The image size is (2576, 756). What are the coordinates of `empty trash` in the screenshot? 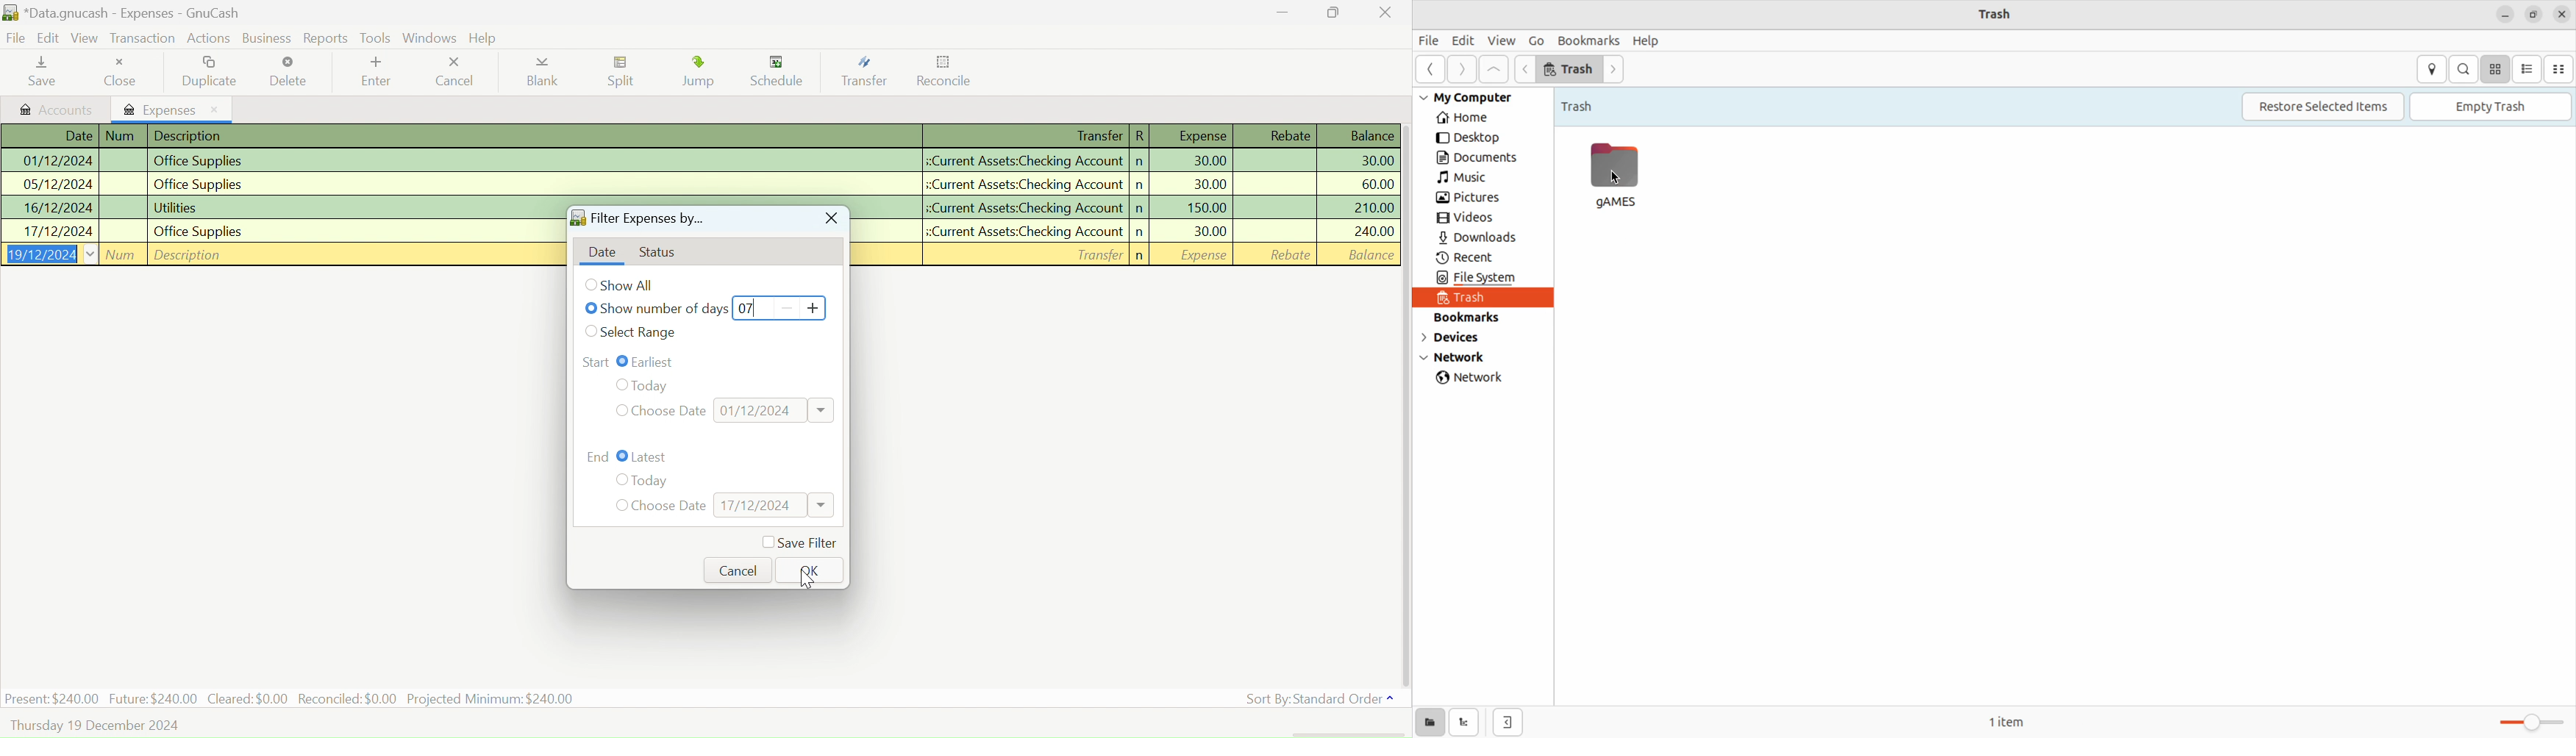 It's located at (2491, 107).